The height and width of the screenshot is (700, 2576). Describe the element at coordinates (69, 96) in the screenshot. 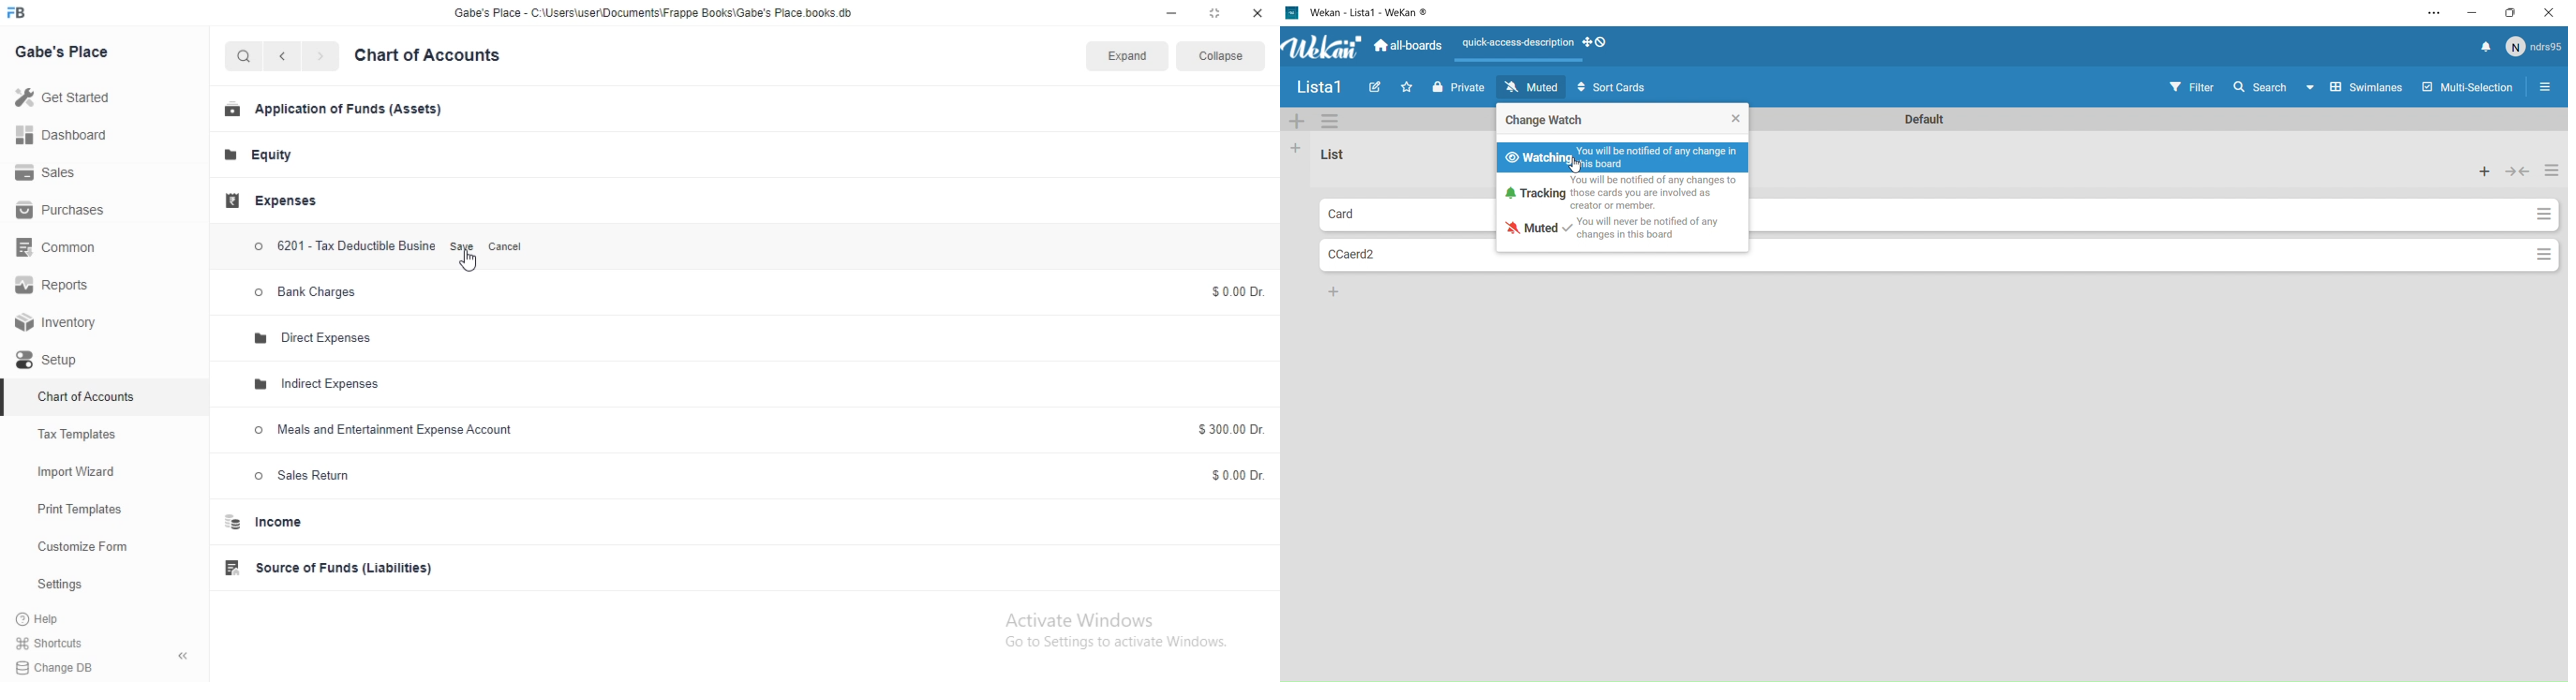

I see `Get Started` at that location.